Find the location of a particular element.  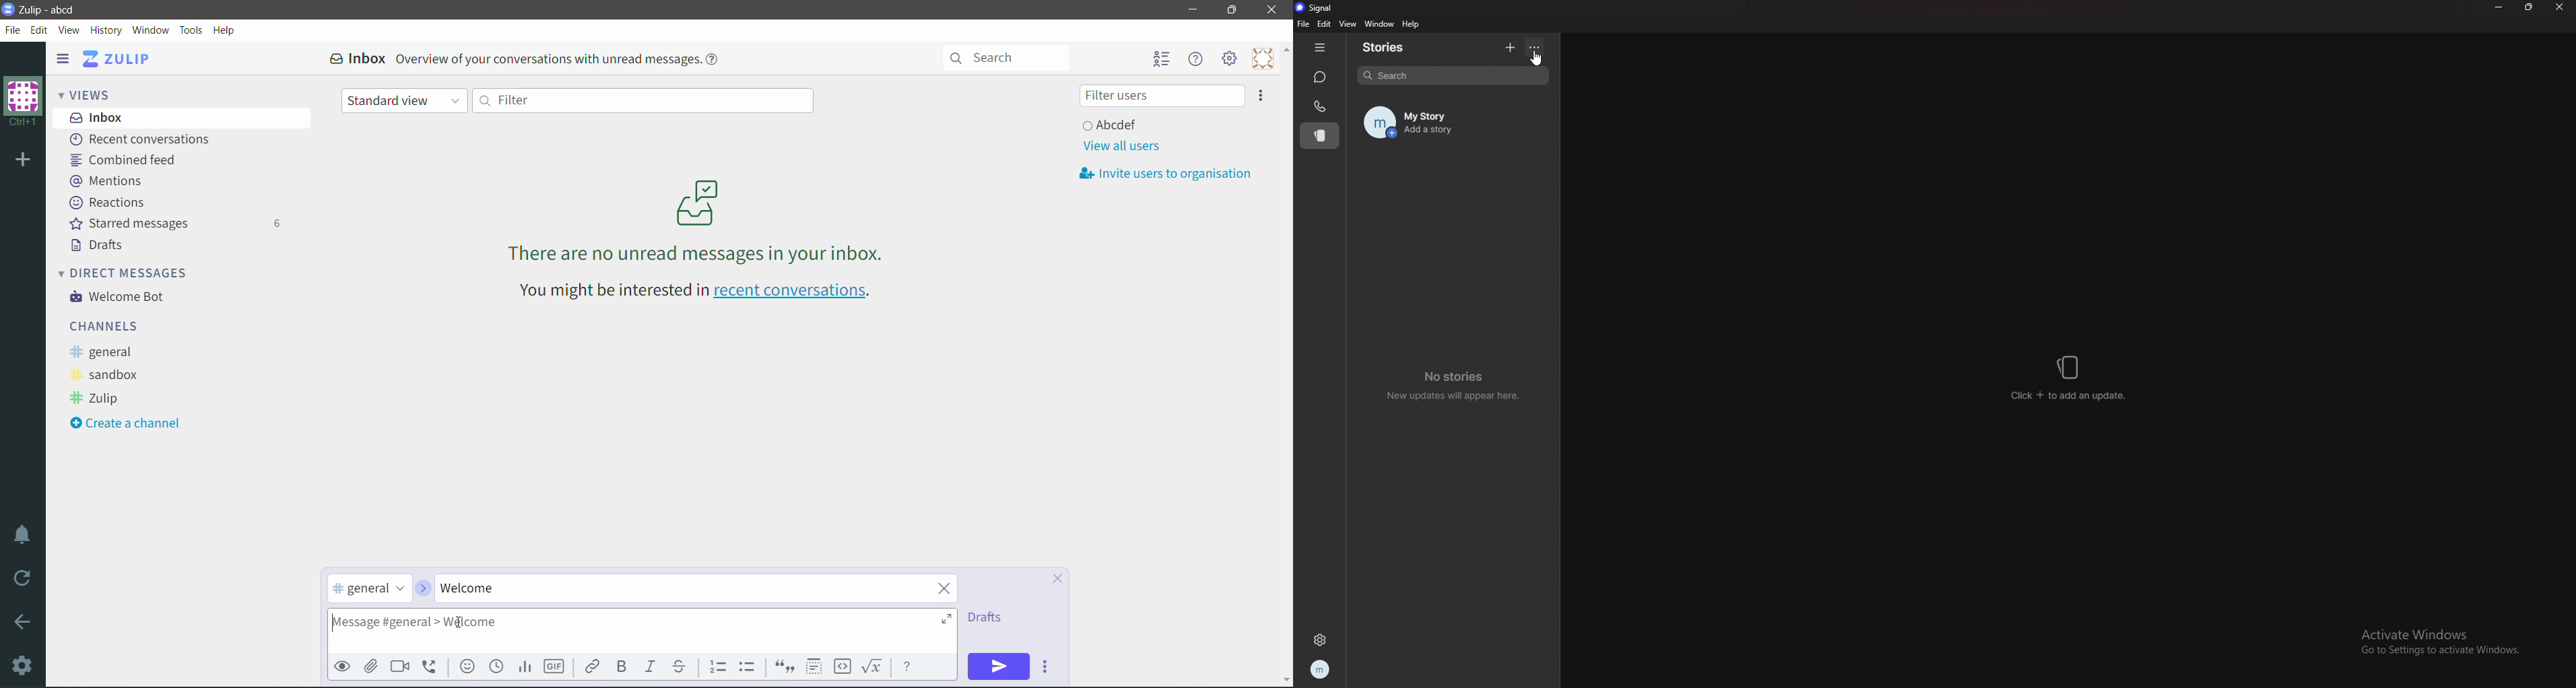

Filter is located at coordinates (642, 100).